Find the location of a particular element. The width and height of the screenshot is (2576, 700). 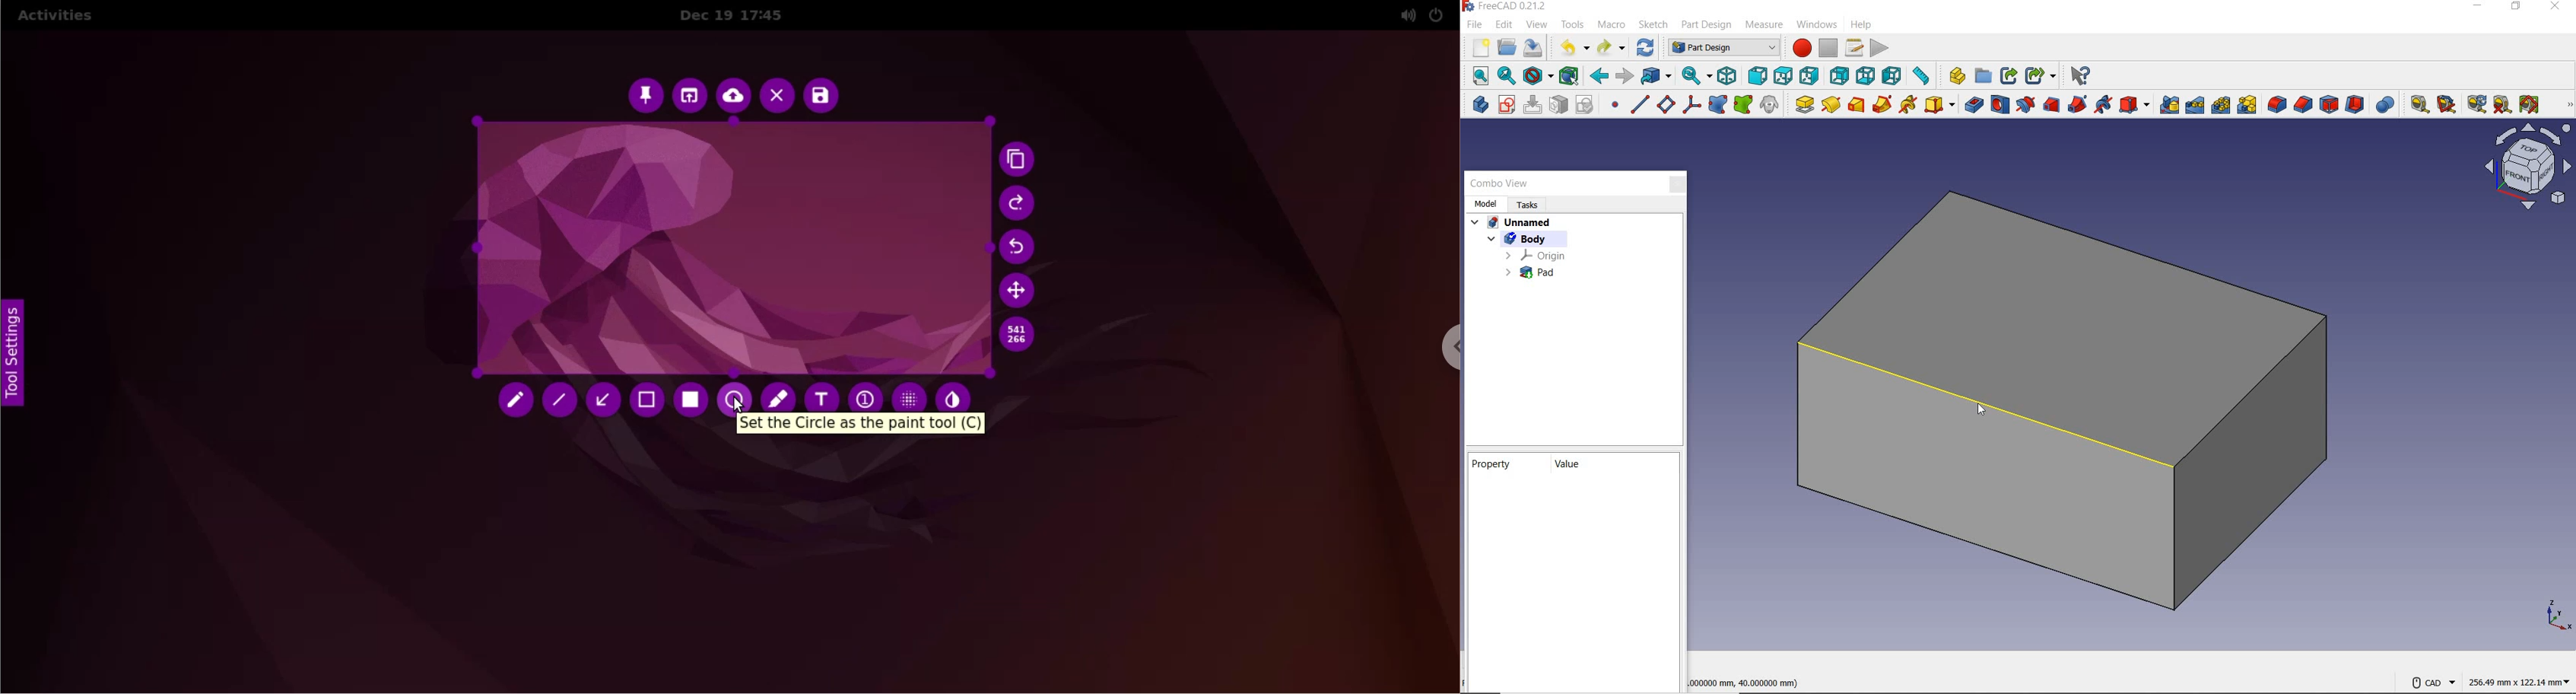

create a clone is located at coordinates (1771, 106).